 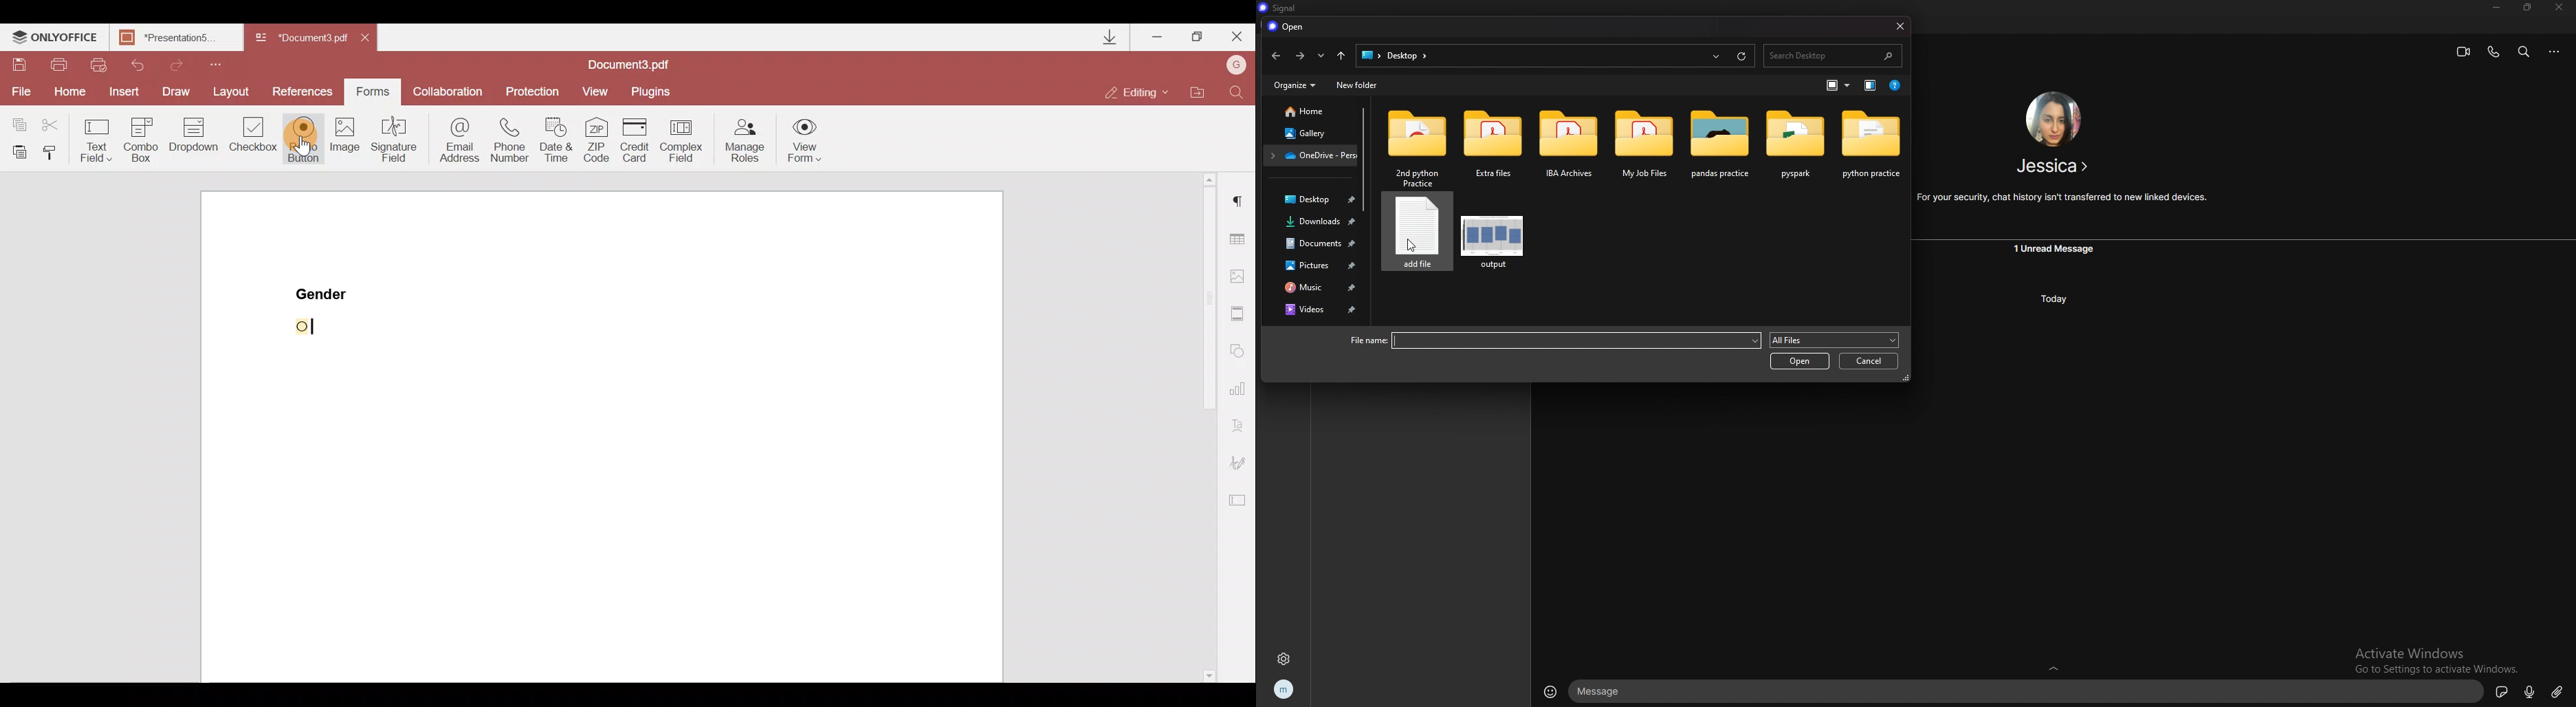 What do you see at coordinates (1410, 244) in the screenshot?
I see `cursor` at bounding box center [1410, 244].